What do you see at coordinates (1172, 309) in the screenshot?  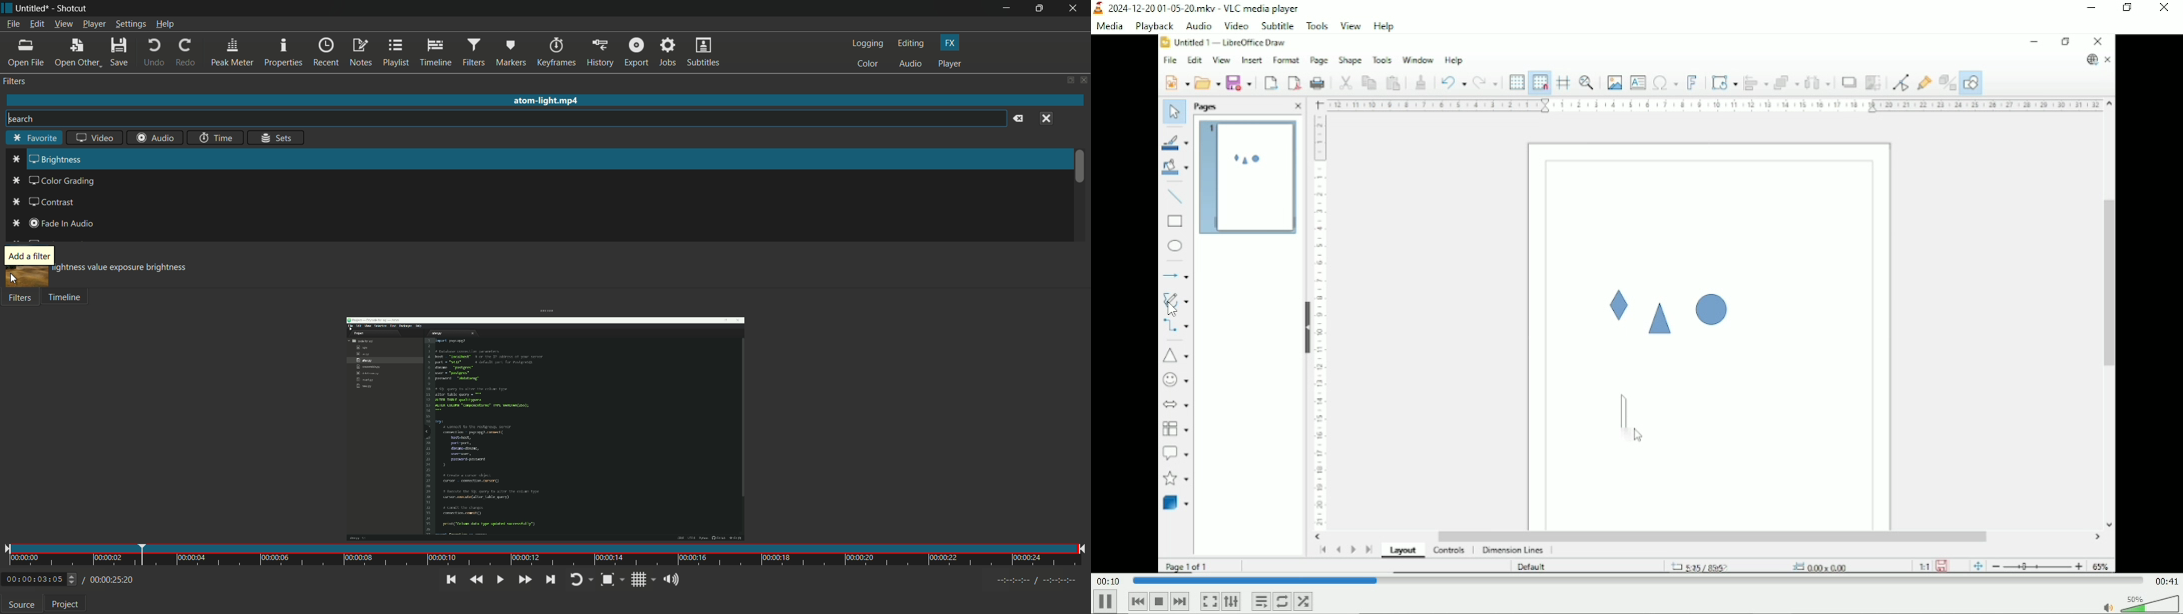 I see `Cursor` at bounding box center [1172, 309].